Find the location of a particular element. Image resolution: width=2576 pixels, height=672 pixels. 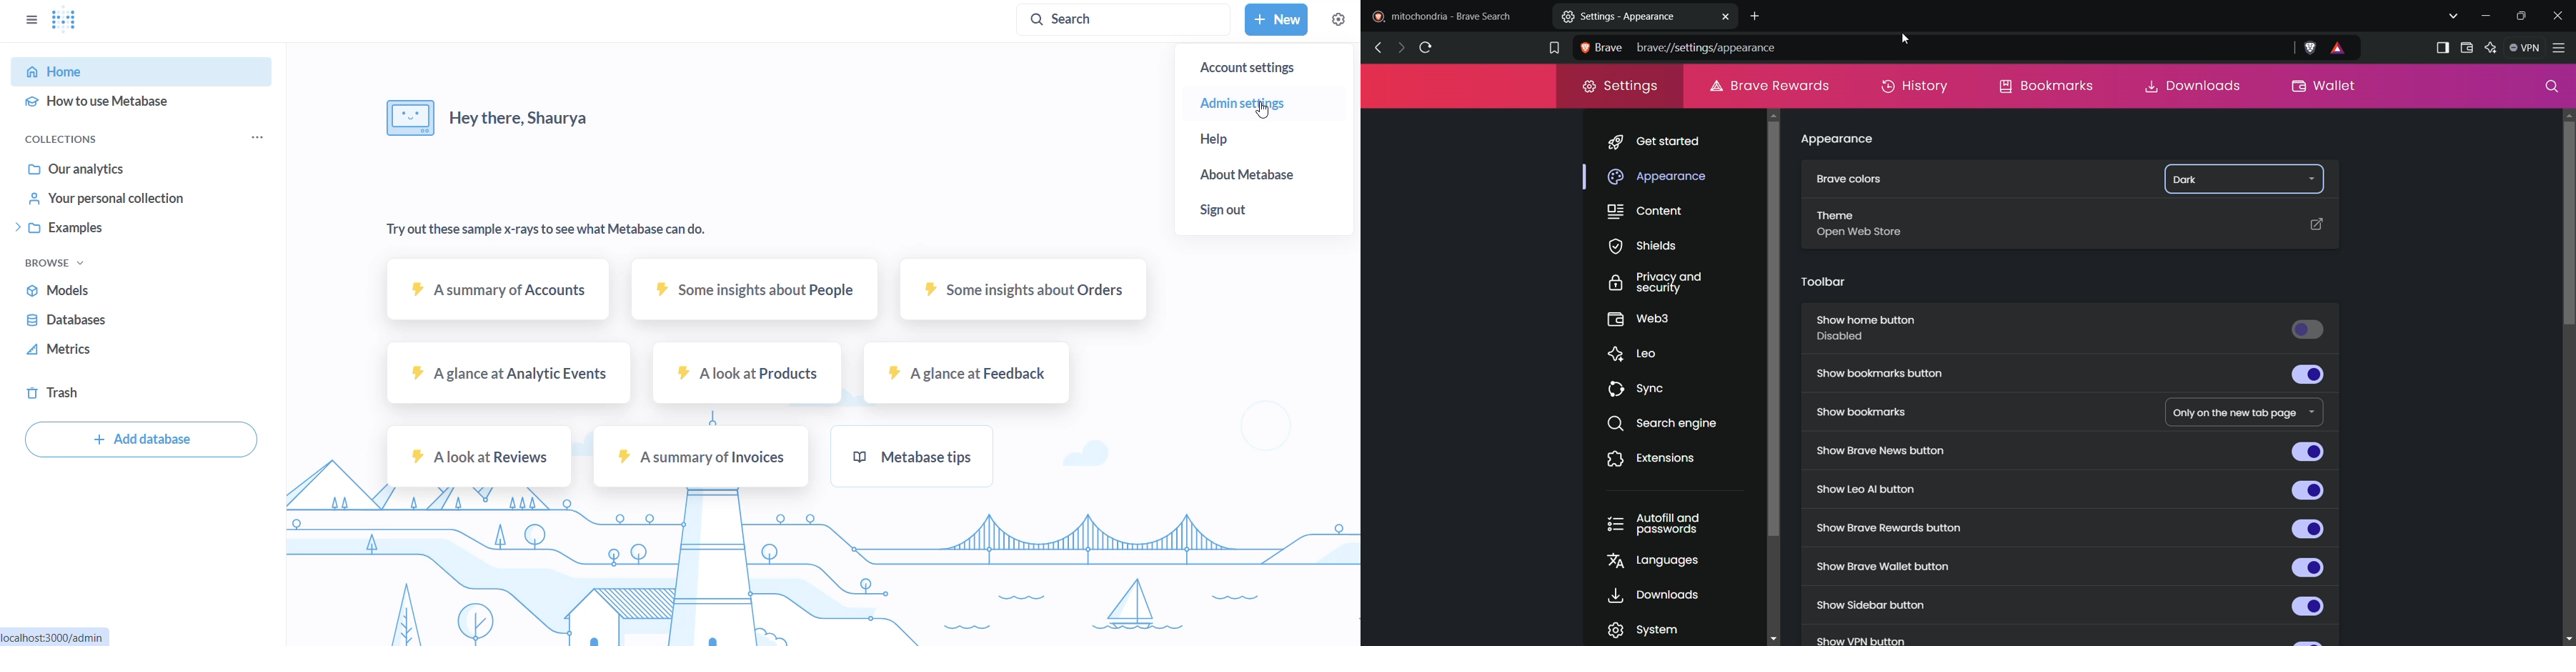

vertical scroll bar is located at coordinates (2566, 377).